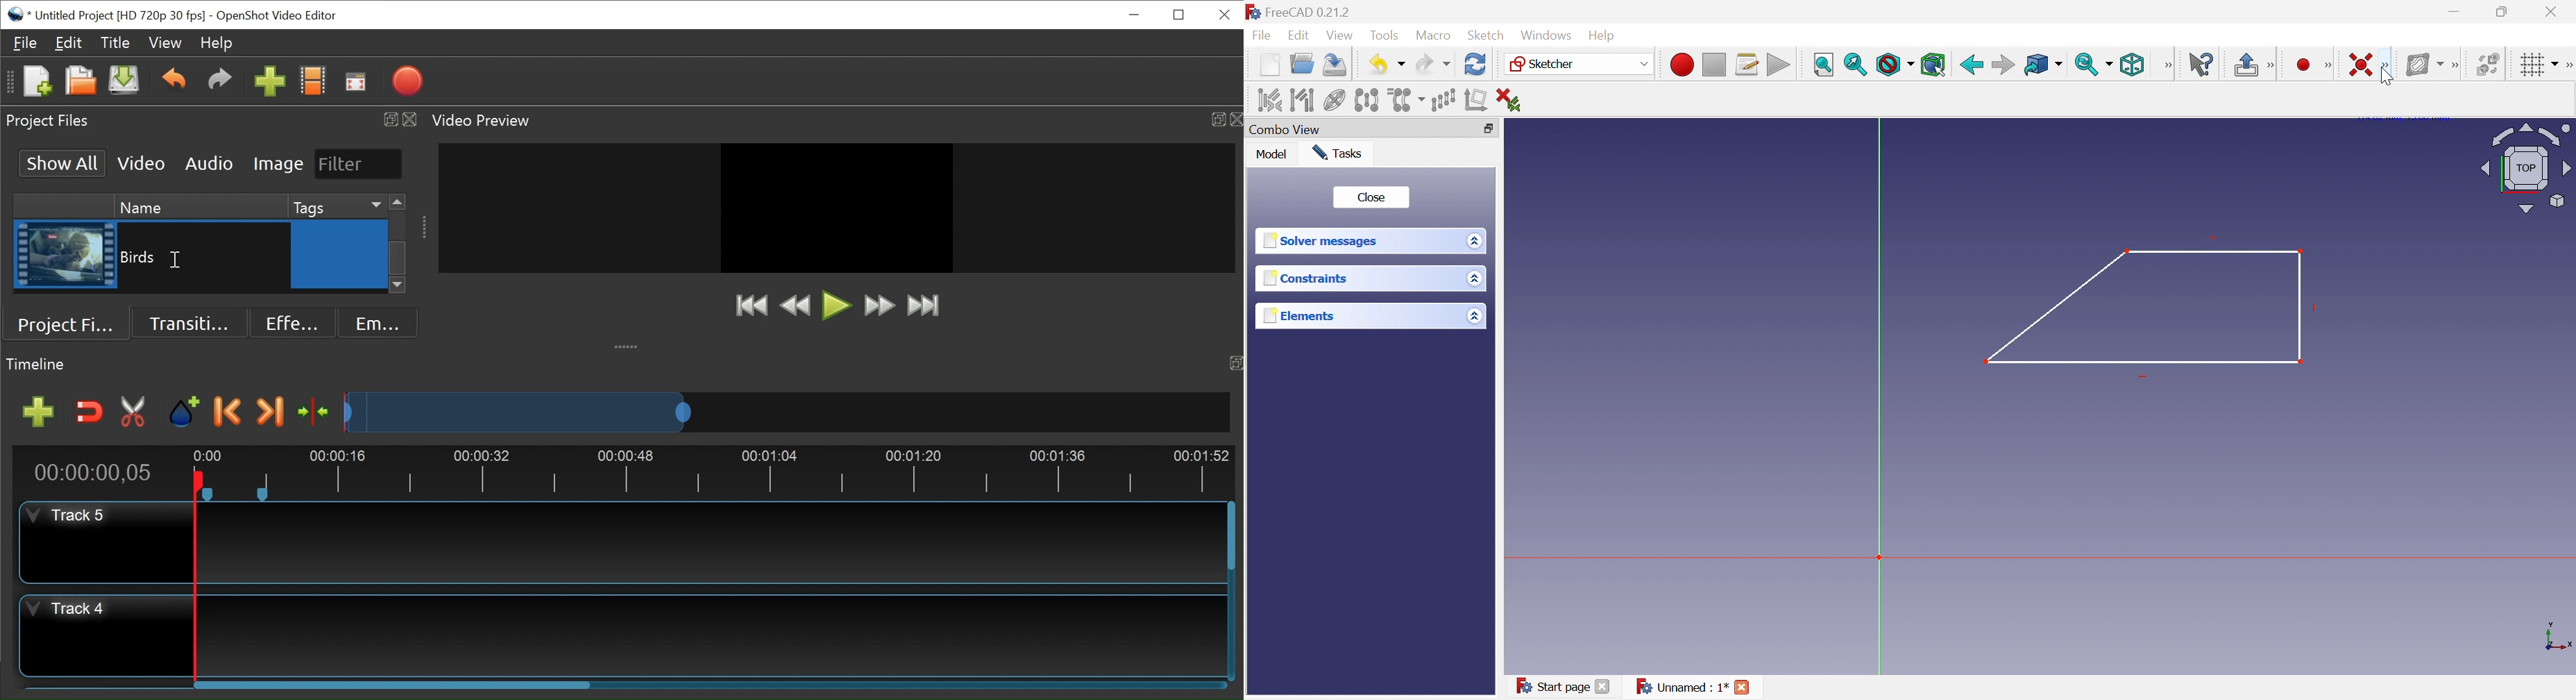 This screenshot has width=2576, height=700. Describe the element at coordinates (751, 307) in the screenshot. I see `Jump to Start` at that location.